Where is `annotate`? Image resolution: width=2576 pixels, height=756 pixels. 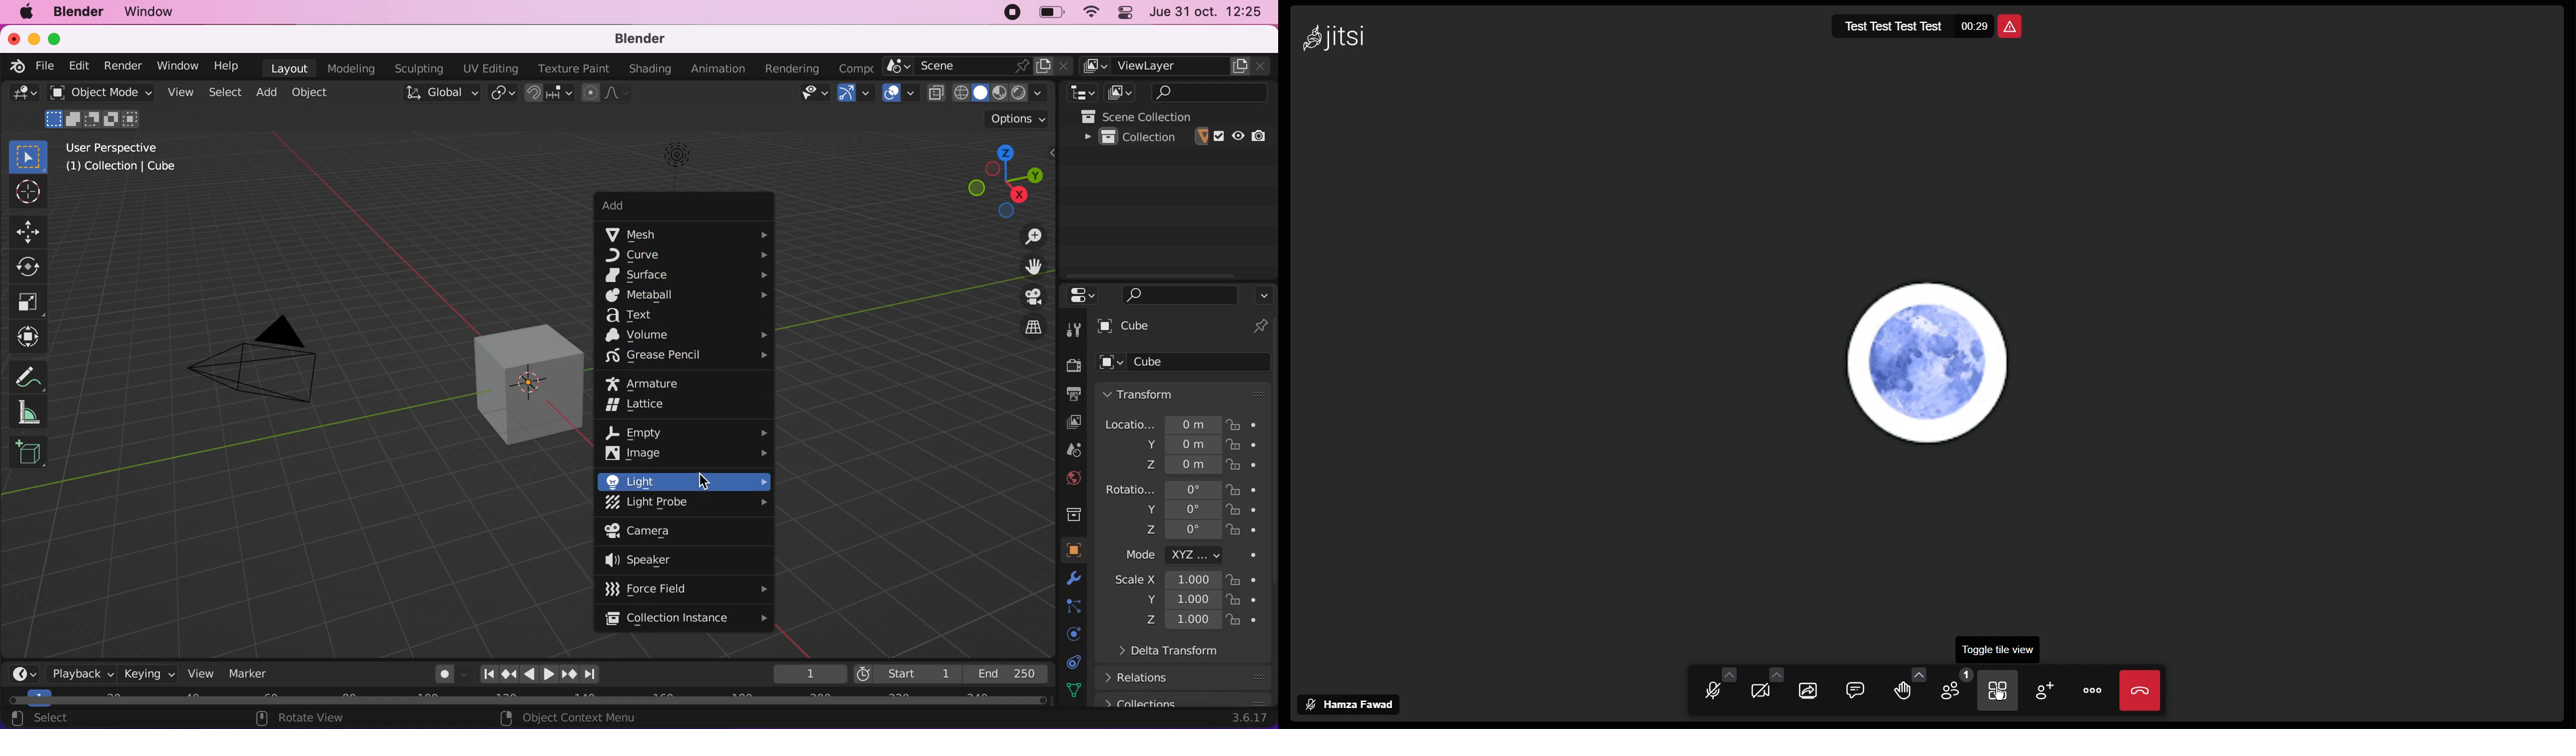
annotate is located at coordinates (35, 413).